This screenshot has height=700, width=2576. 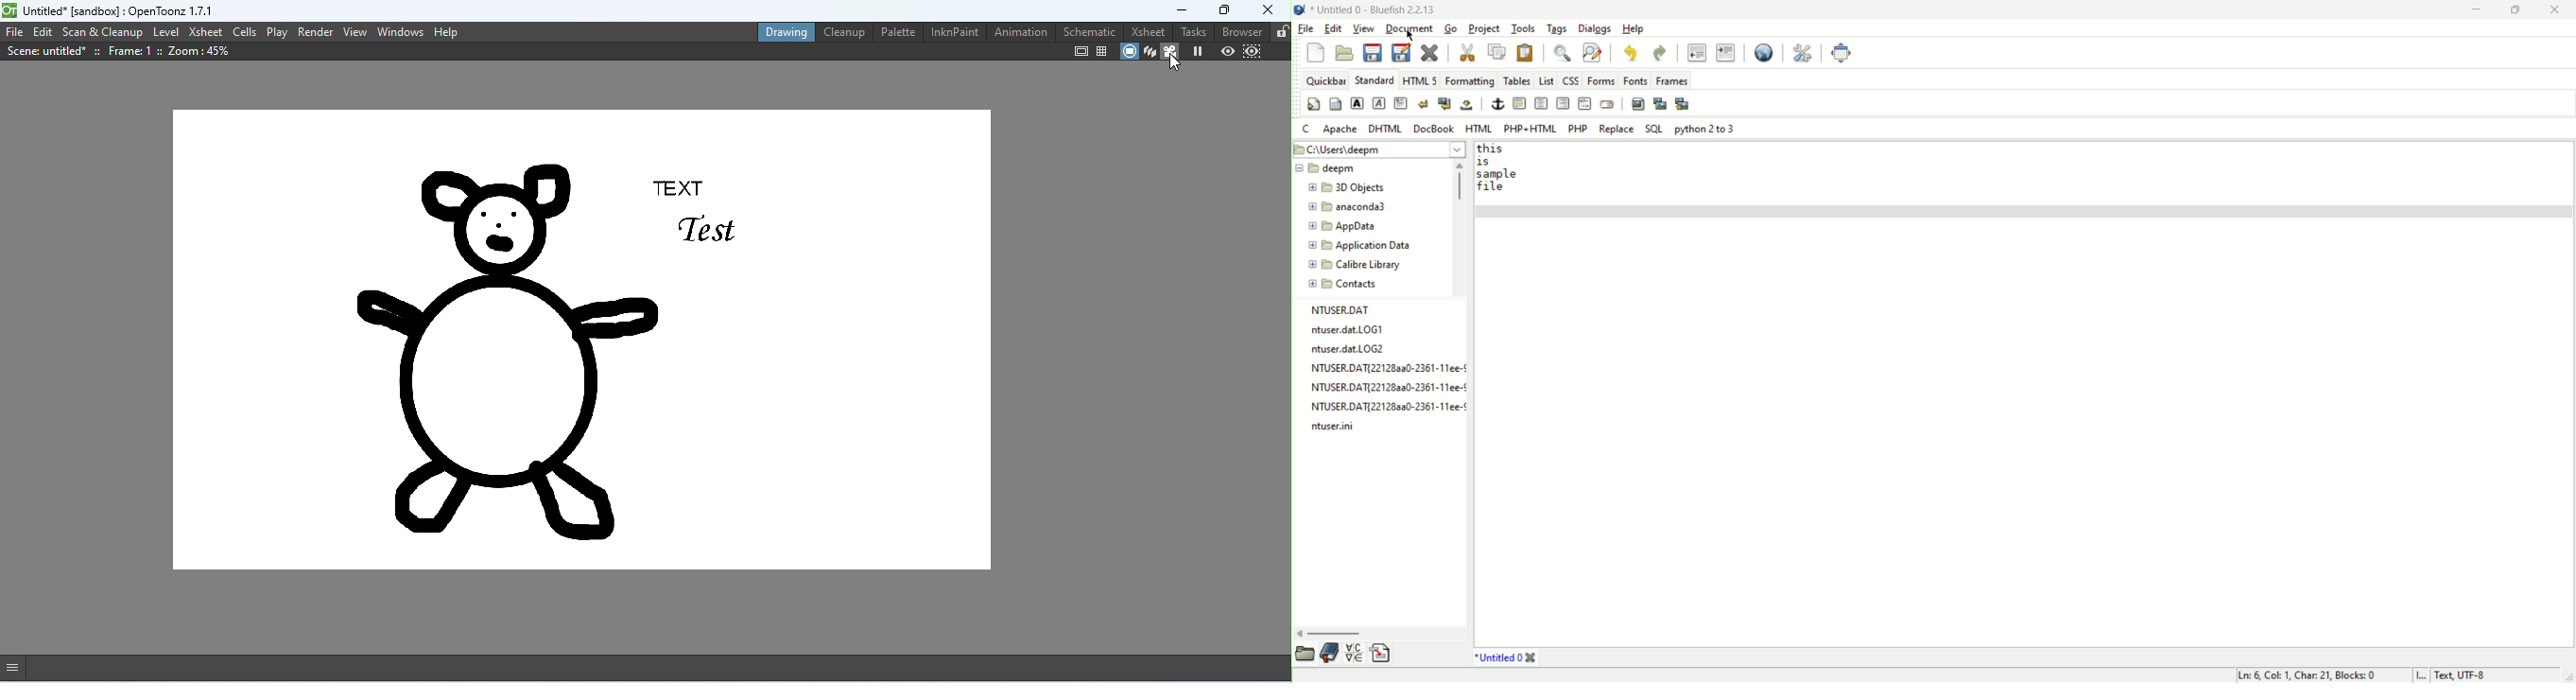 What do you see at coordinates (1607, 104) in the screenshot?
I see `email` at bounding box center [1607, 104].